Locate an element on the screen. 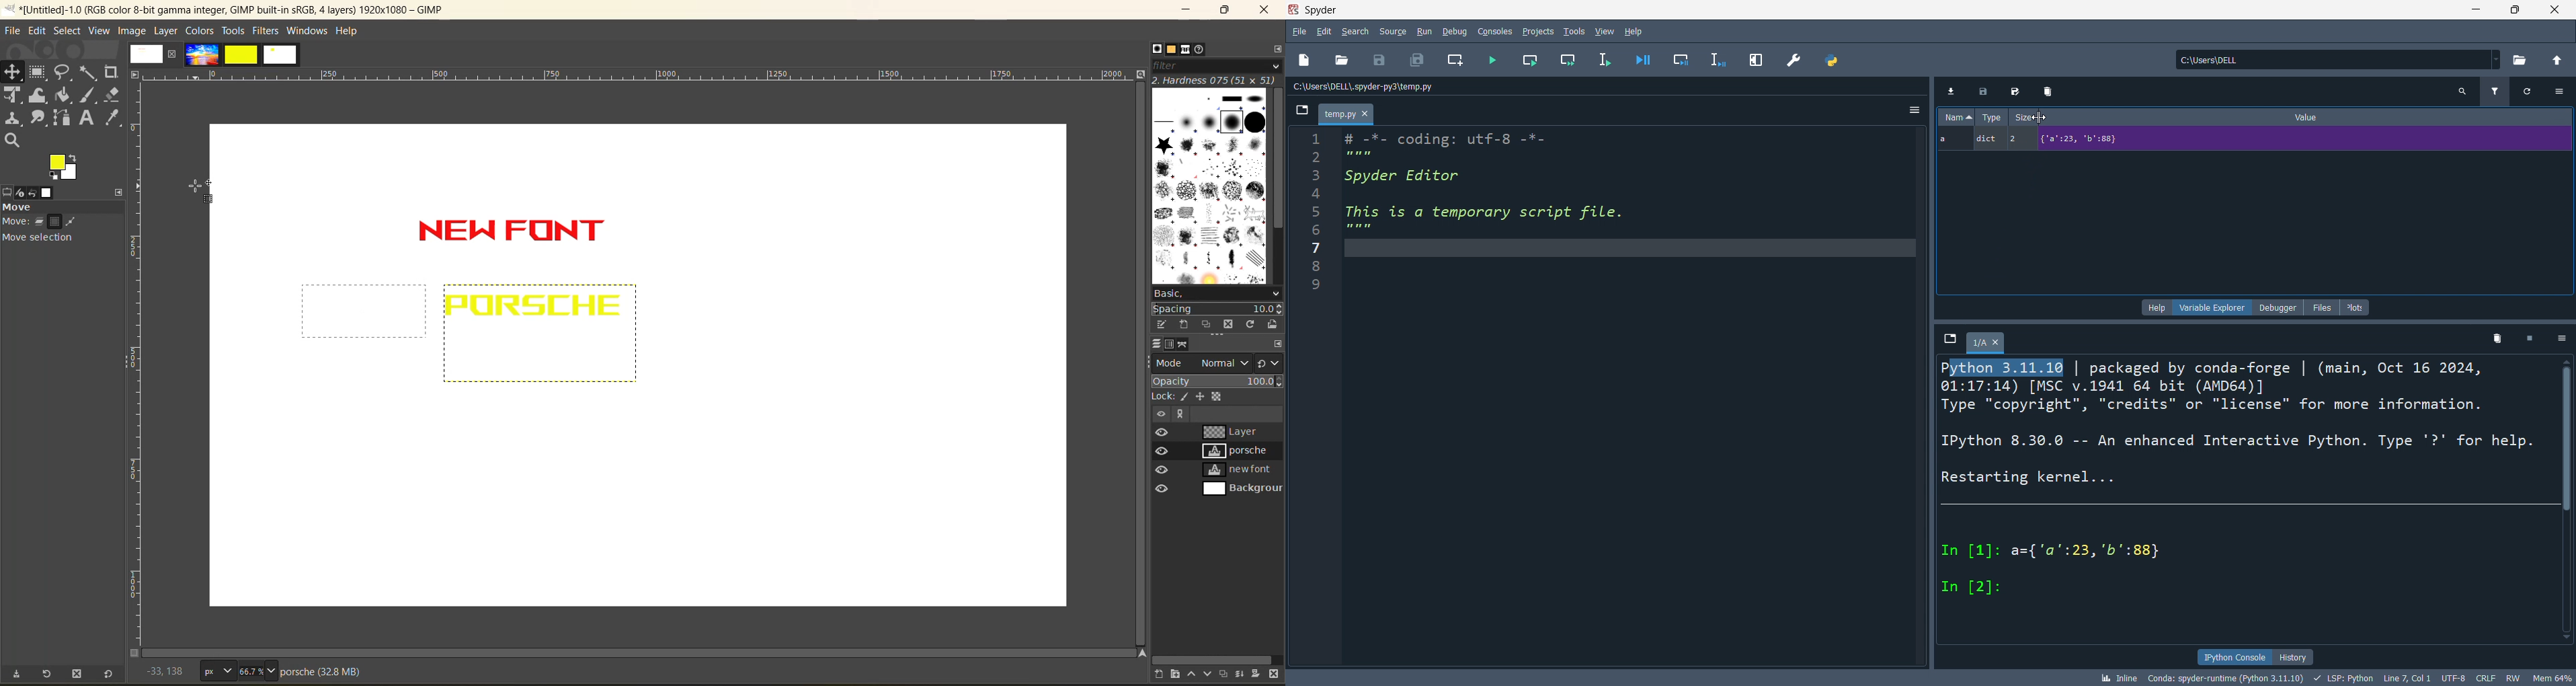  metadata is located at coordinates (321, 671).